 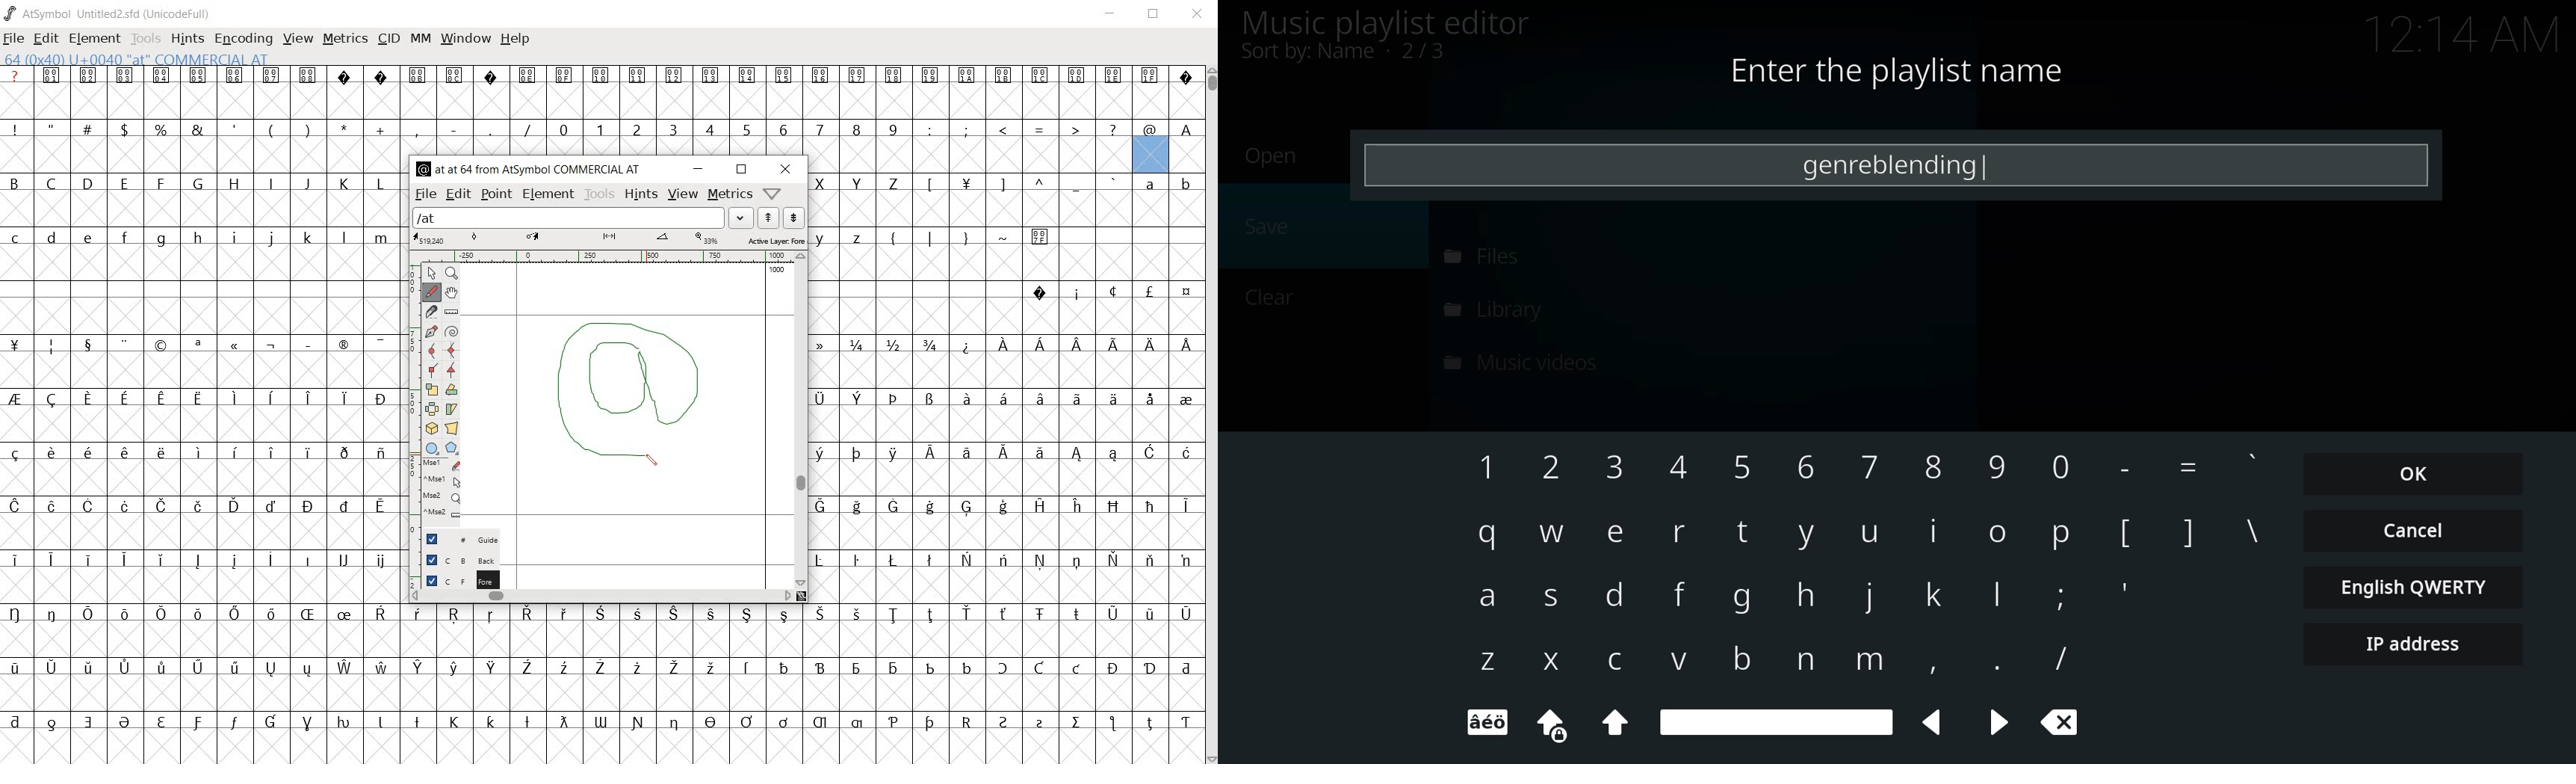 What do you see at coordinates (145, 40) in the screenshot?
I see `TOOLS` at bounding box center [145, 40].